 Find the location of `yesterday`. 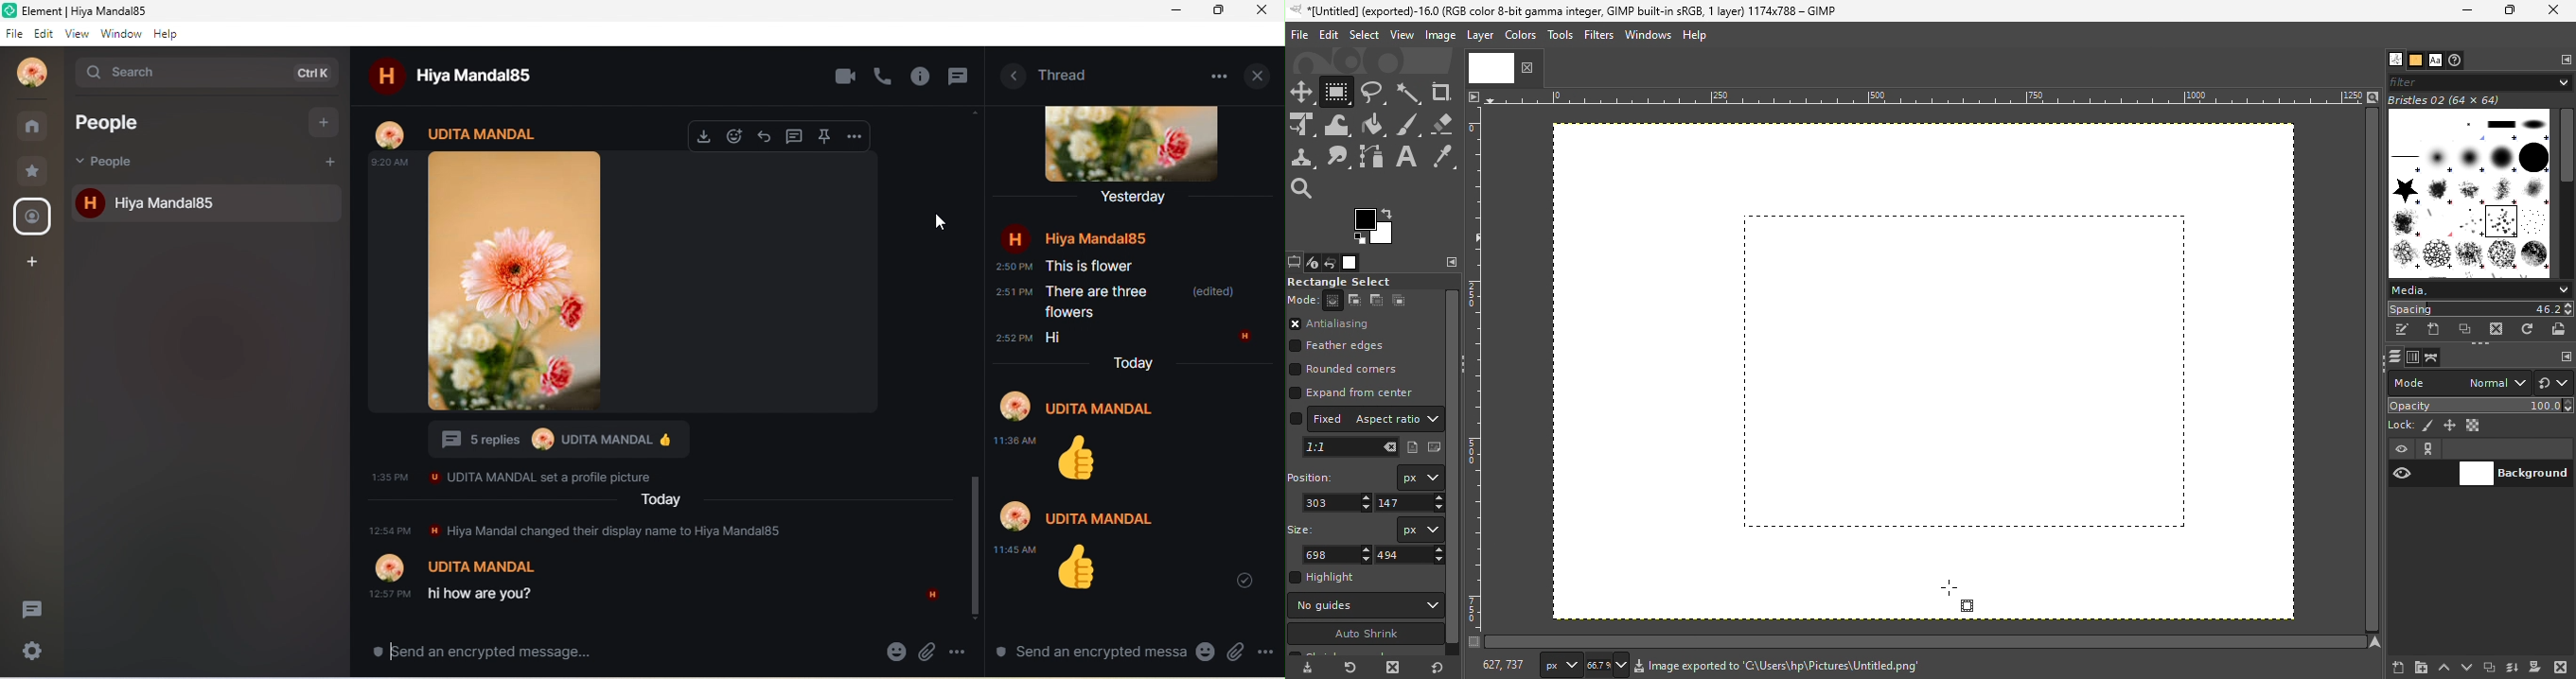

yesterday is located at coordinates (1138, 197).